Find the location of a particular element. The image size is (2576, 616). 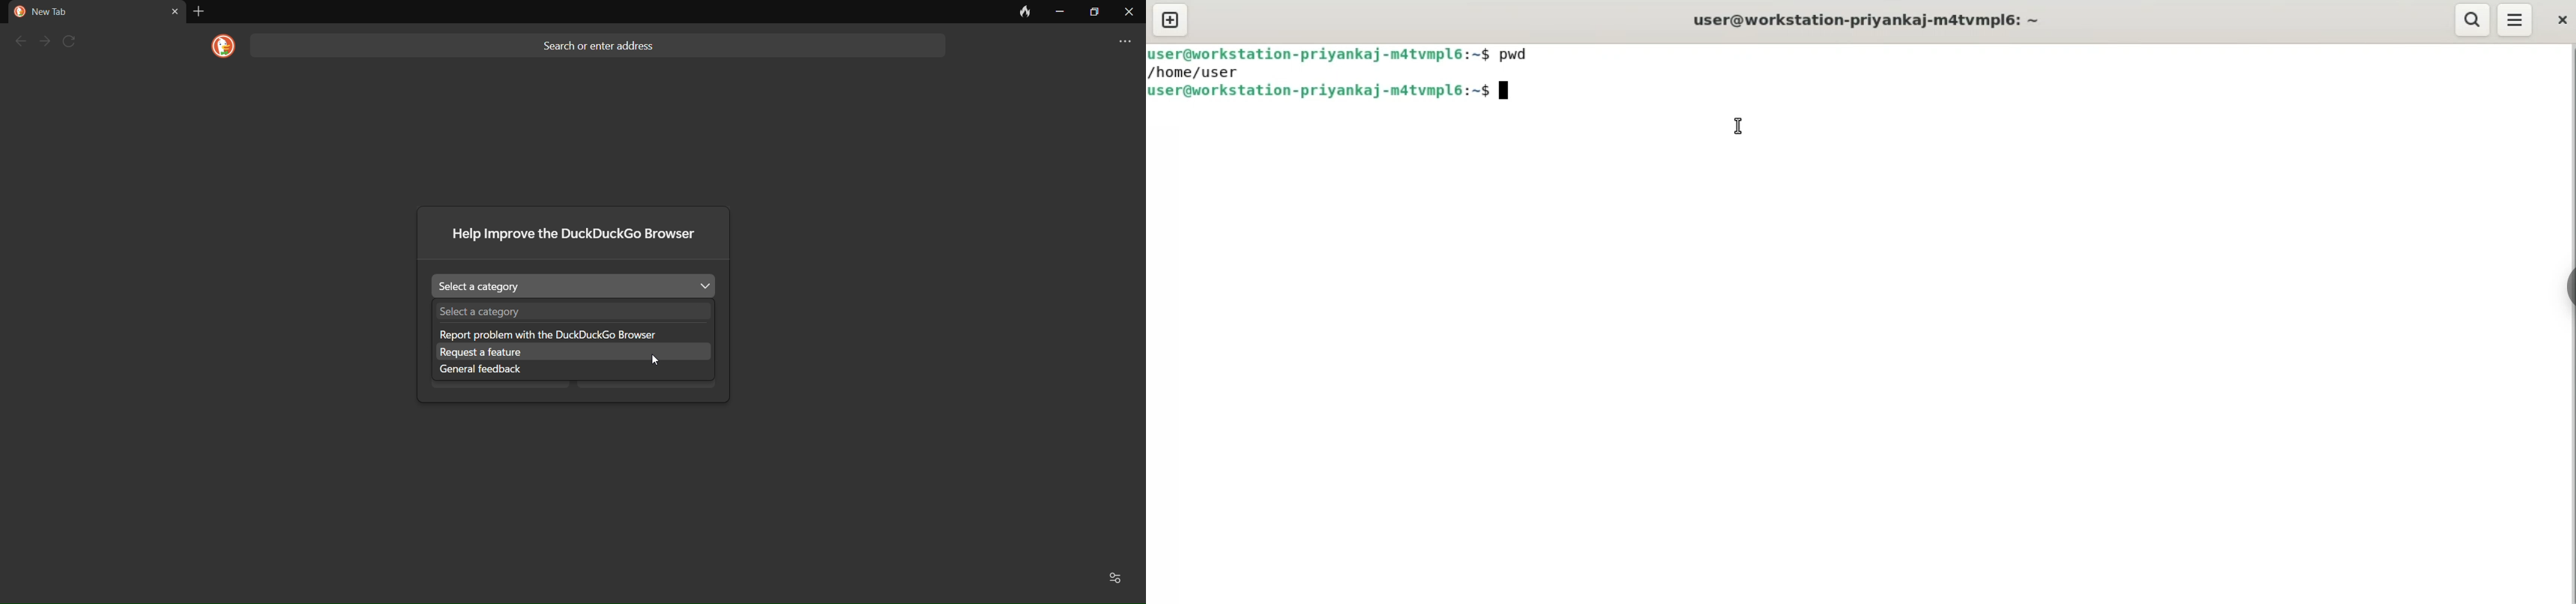

minimize is located at coordinates (1059, 12).